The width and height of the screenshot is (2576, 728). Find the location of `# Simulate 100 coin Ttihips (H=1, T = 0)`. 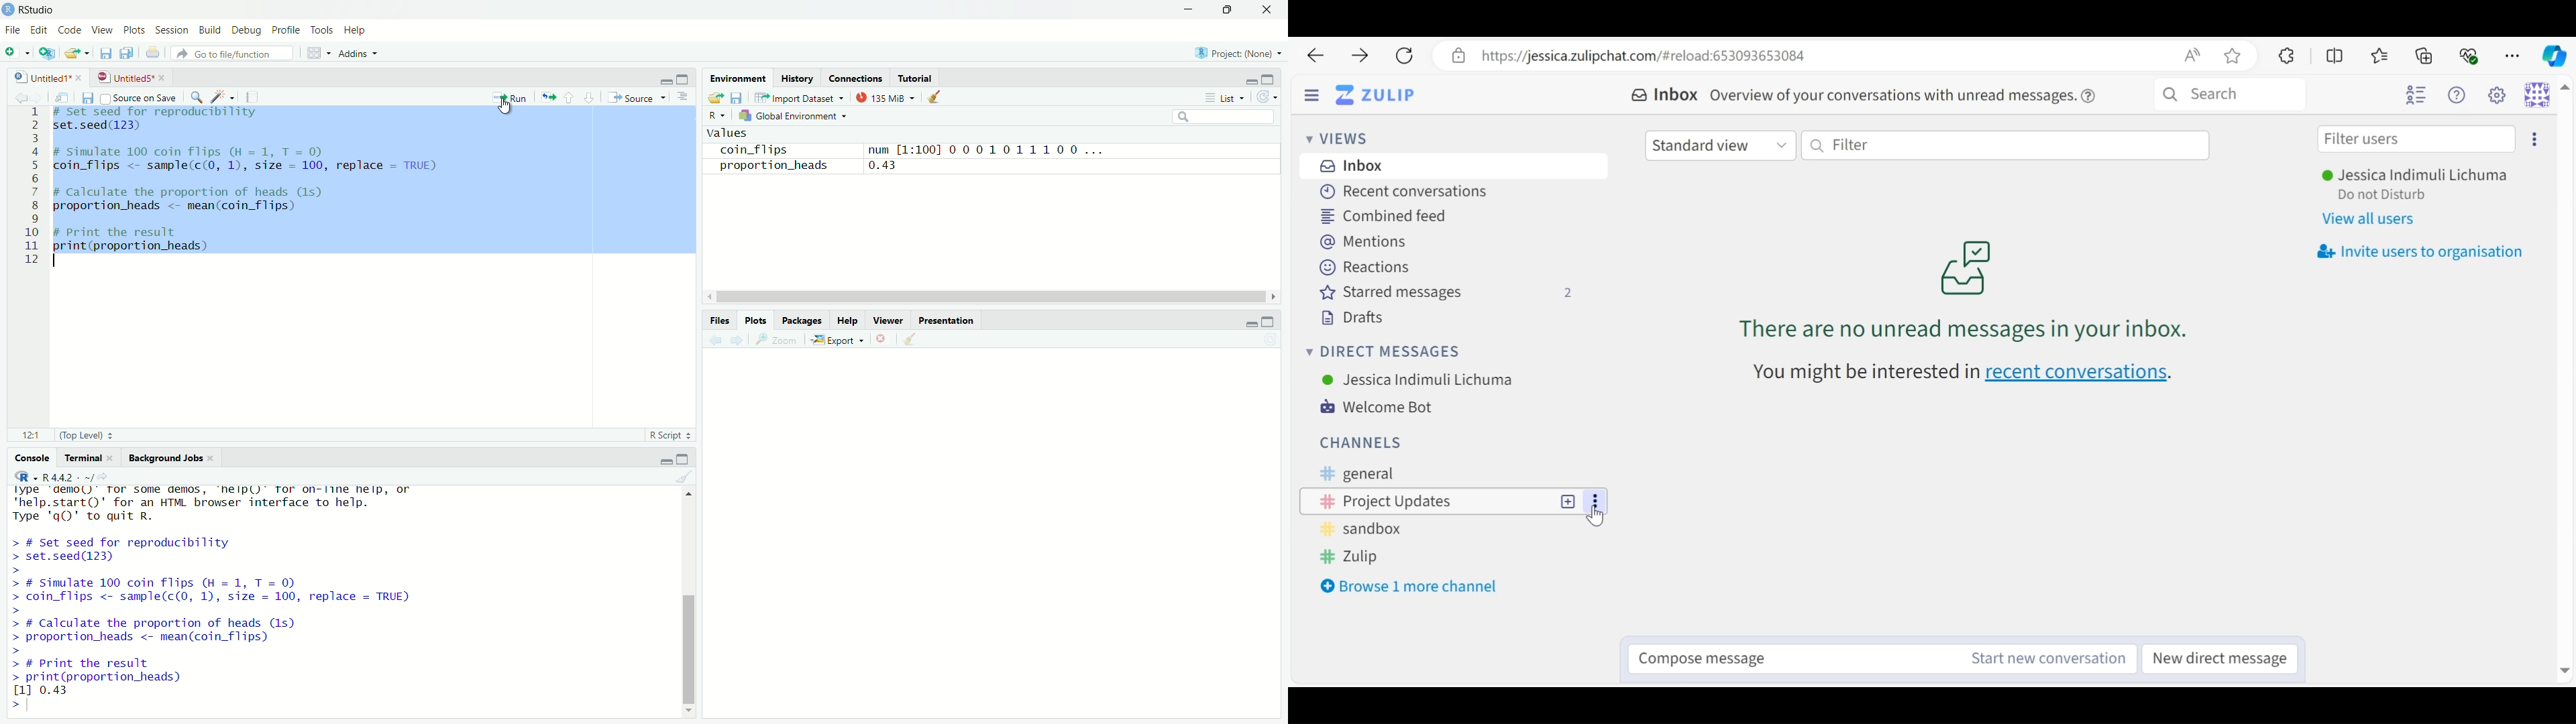

# Simulate 100 coin Ttihips (H=1, T = 0) is located at coordinates (208, 150).